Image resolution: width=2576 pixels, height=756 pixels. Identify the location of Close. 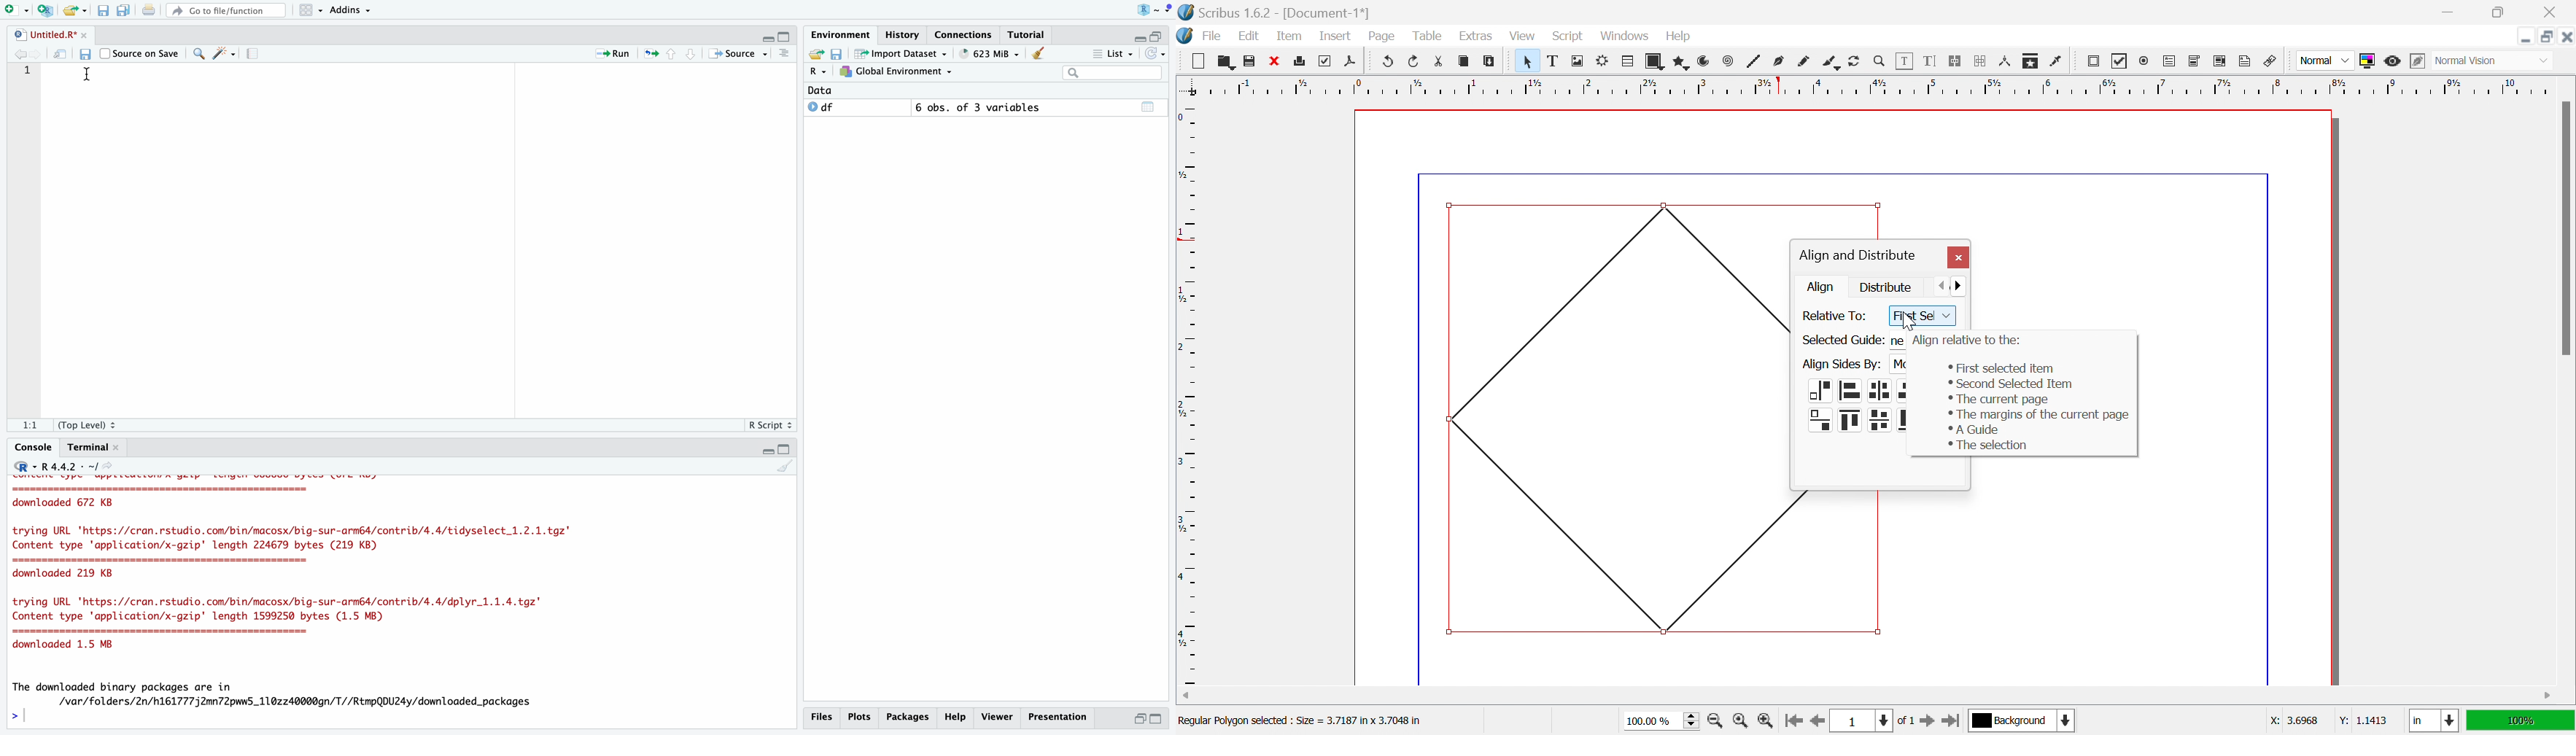
(2567, 36).